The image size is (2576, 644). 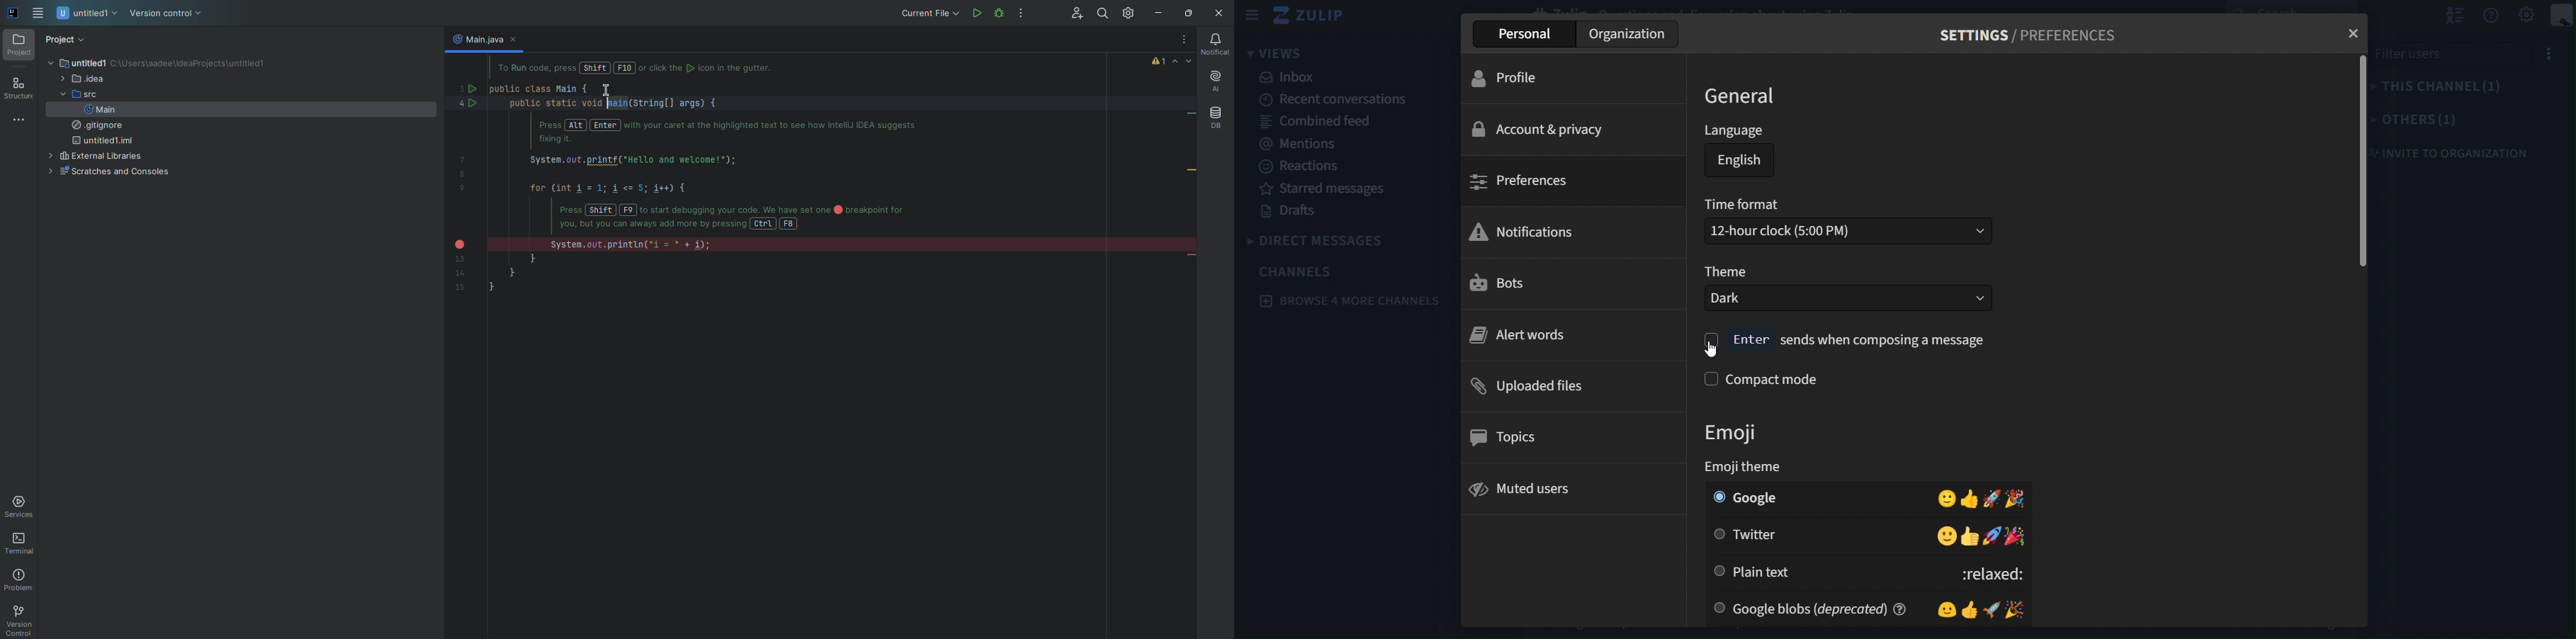 I want to click on sidebar, so click(x=1253, y=15).